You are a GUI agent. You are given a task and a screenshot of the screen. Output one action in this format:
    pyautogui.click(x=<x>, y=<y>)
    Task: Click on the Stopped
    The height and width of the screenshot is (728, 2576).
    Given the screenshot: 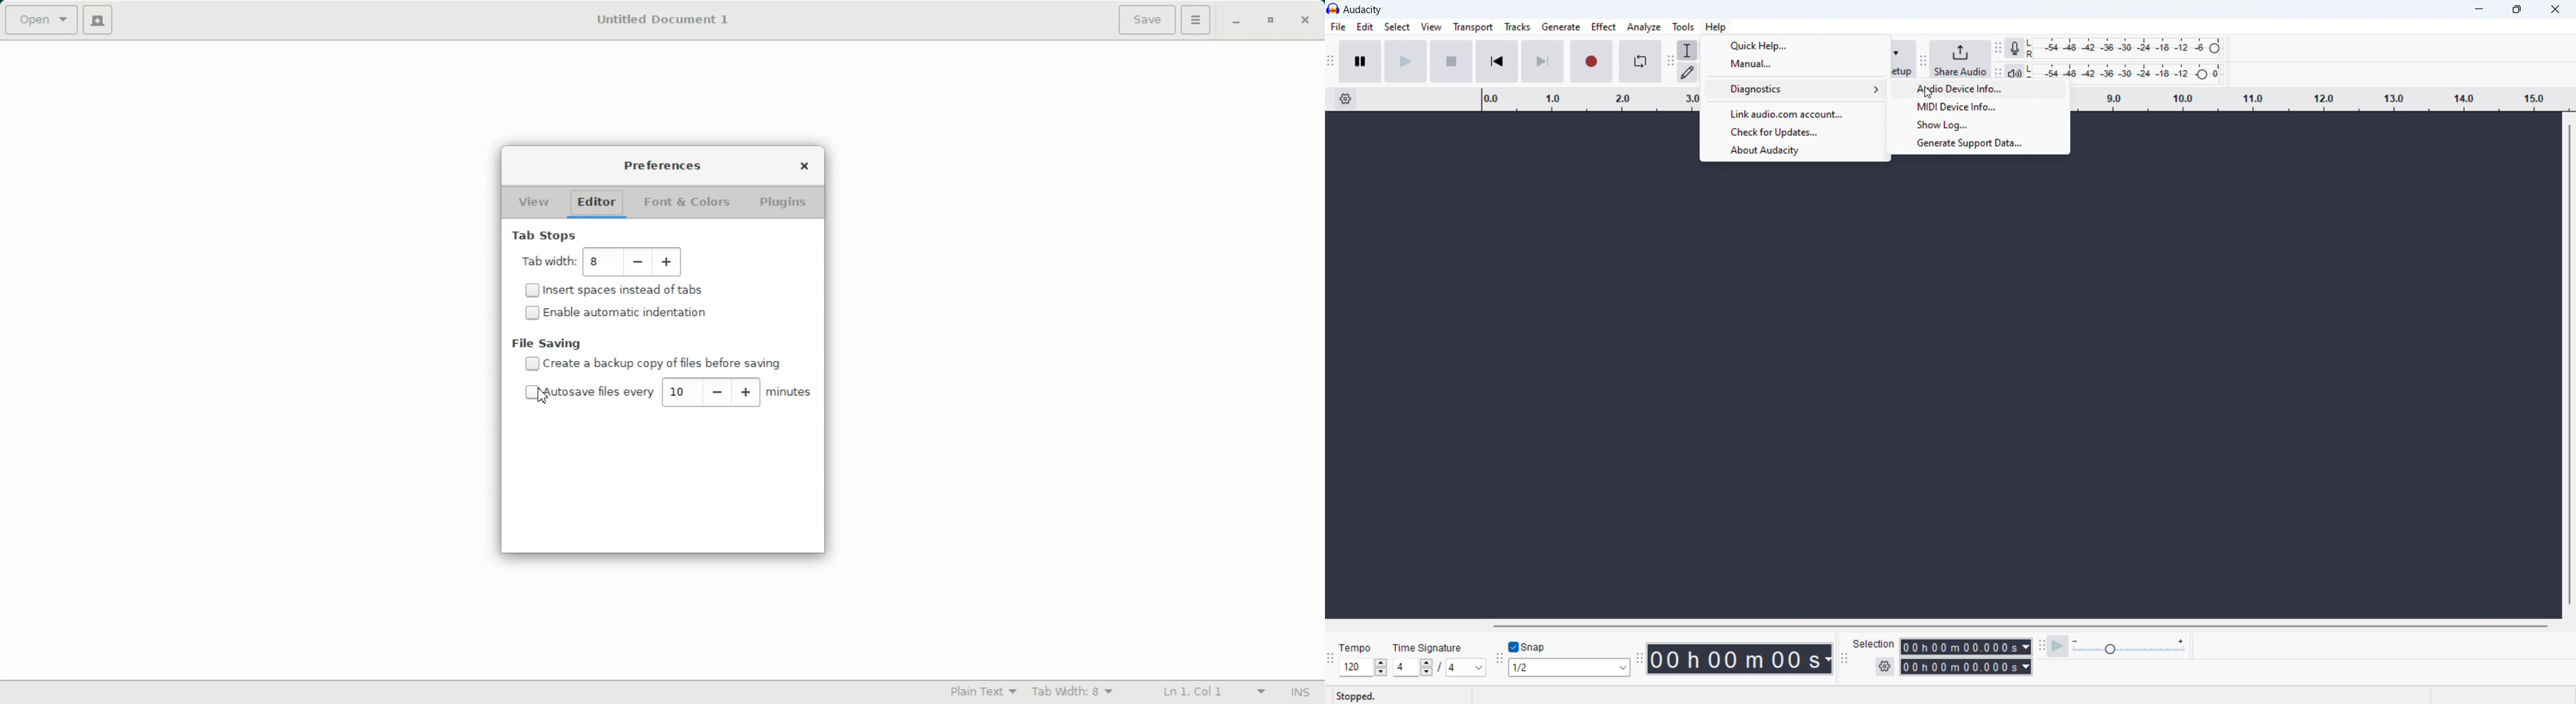 What is the action you would take?
    pyautogui.click(x=1356, y=696)
    